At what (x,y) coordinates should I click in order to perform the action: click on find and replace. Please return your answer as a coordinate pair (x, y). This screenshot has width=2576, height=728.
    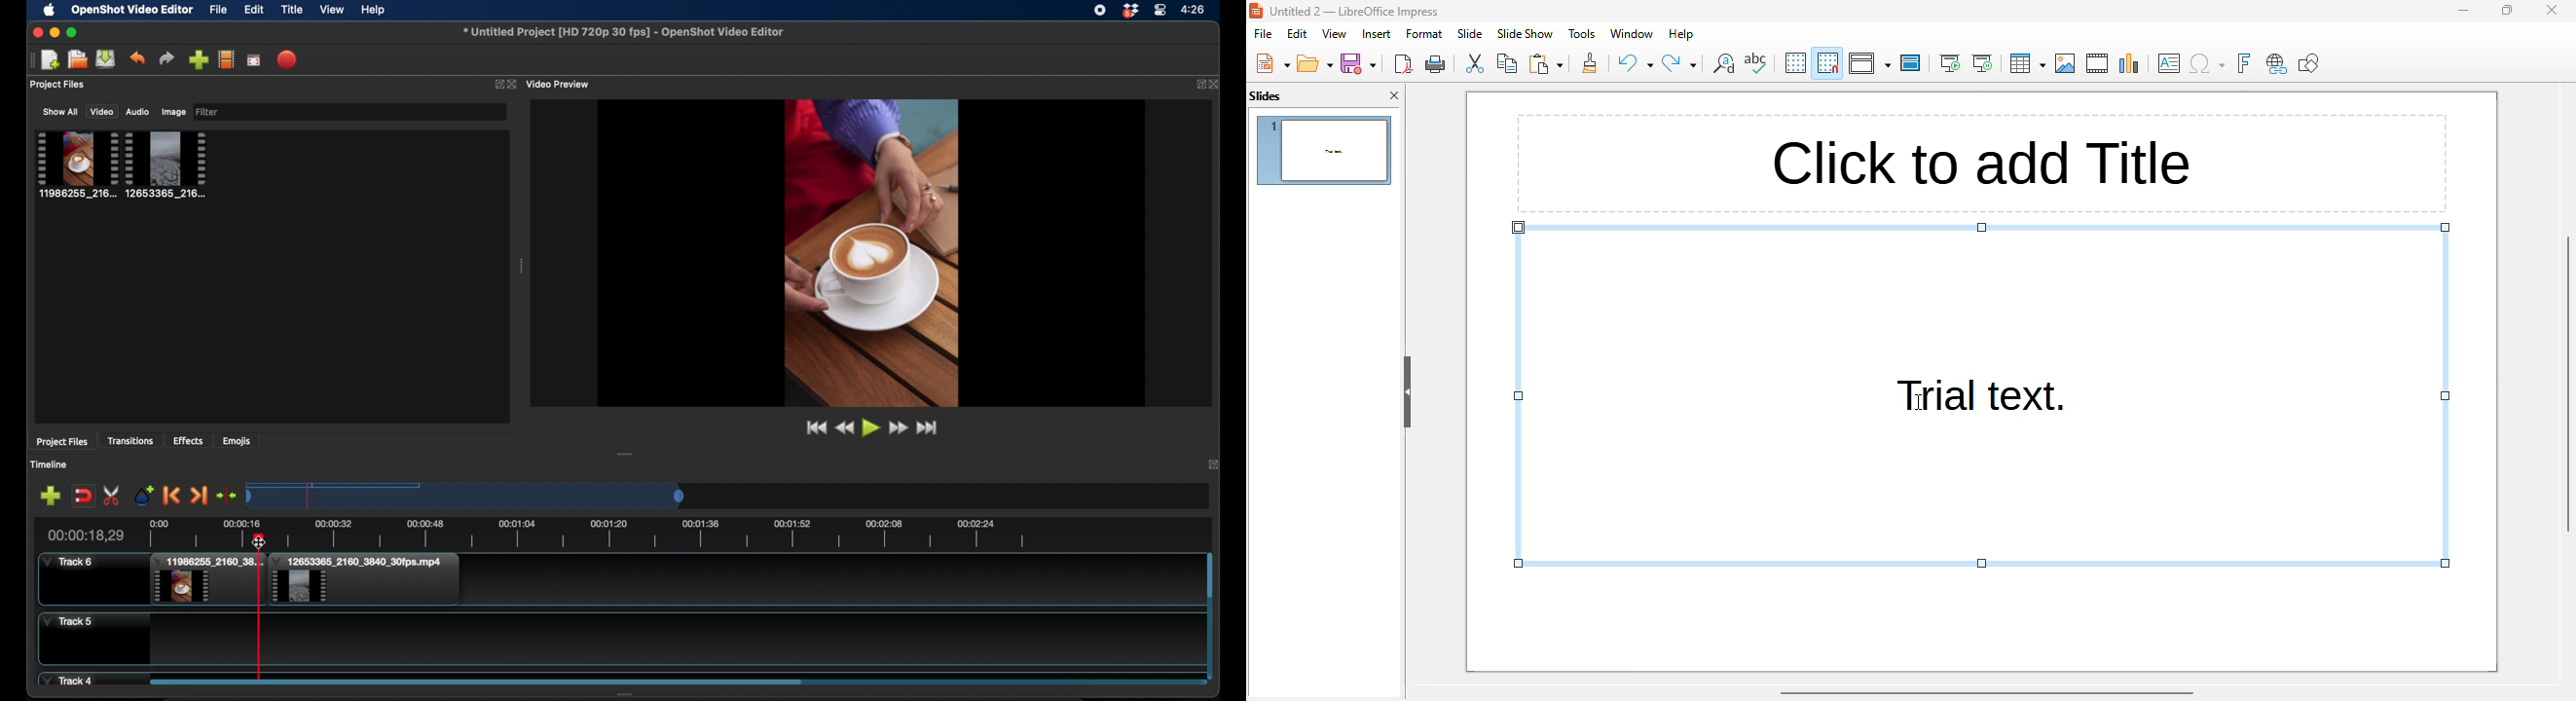
    Looking at the image, I should click on (1722, 63).